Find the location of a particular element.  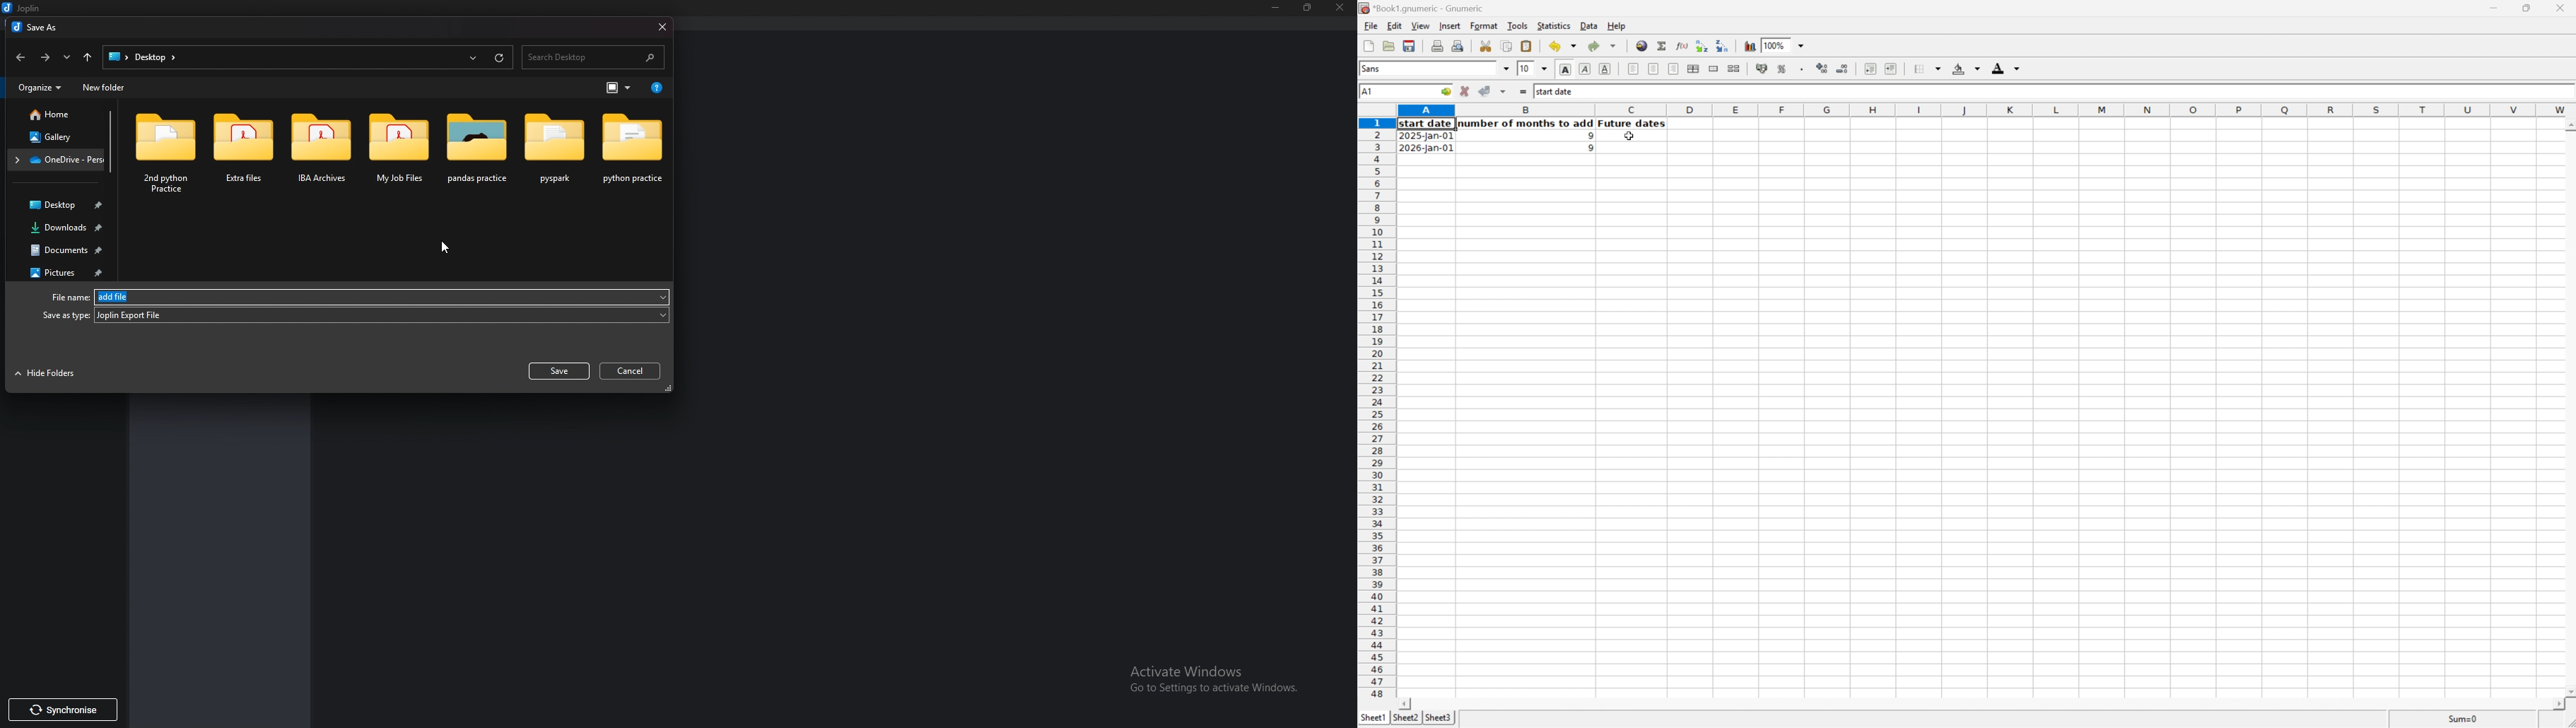

Bold is located at coordinates (1566, 69).